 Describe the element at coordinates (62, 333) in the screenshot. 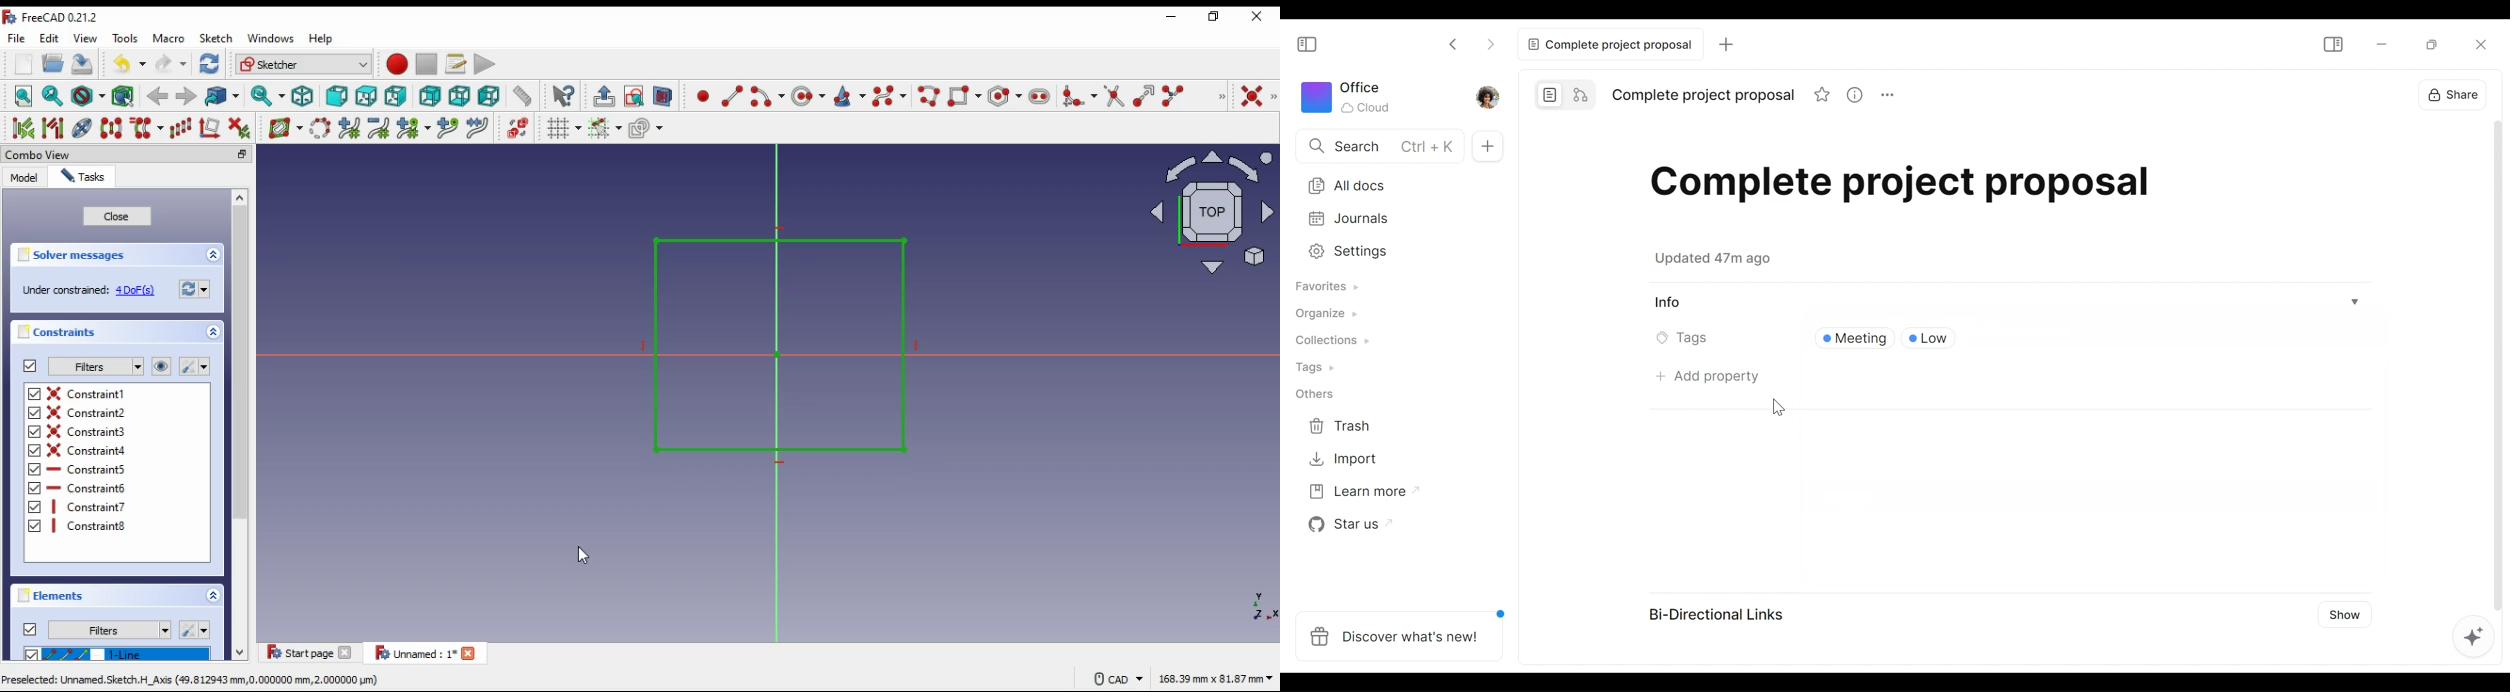

I see `constraints` at that location.